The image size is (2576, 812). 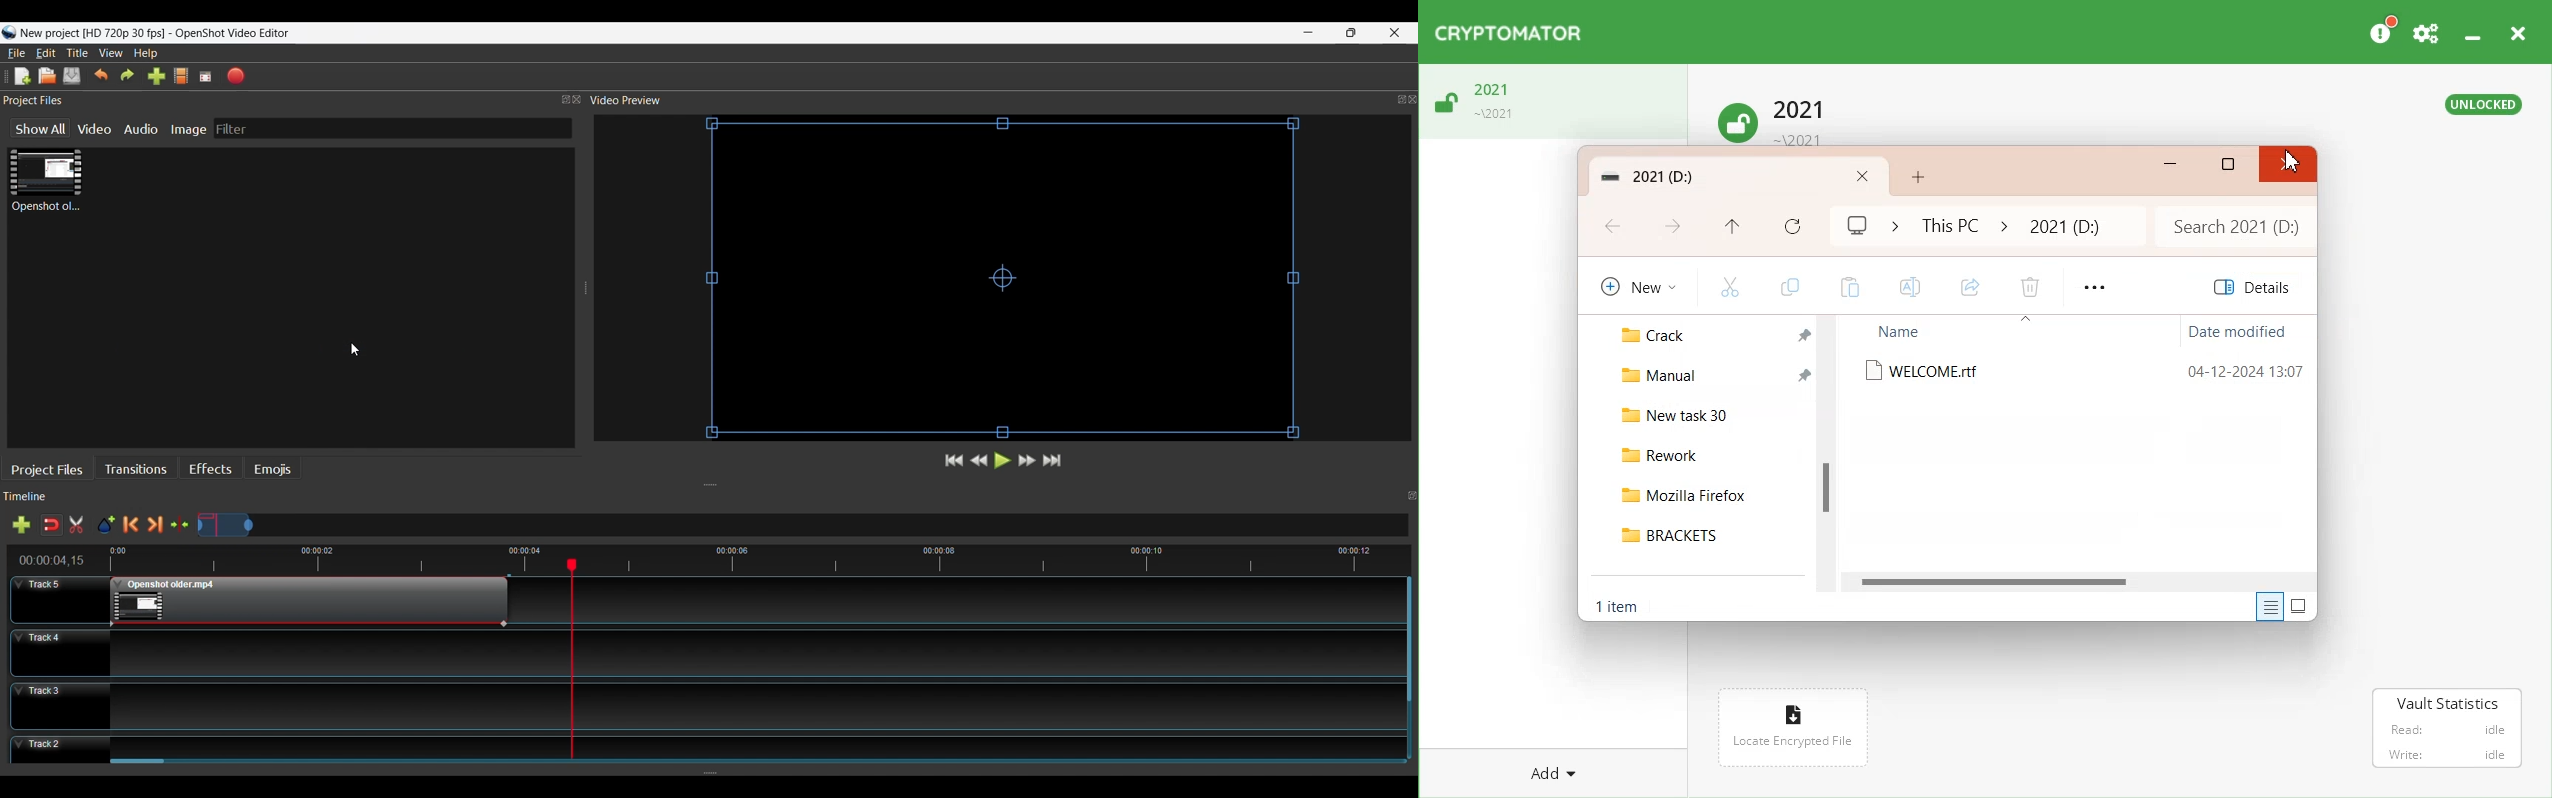 I want to click on Cursor position unchanged, control+V used to paste copied clip, so click(x=355, y=349).